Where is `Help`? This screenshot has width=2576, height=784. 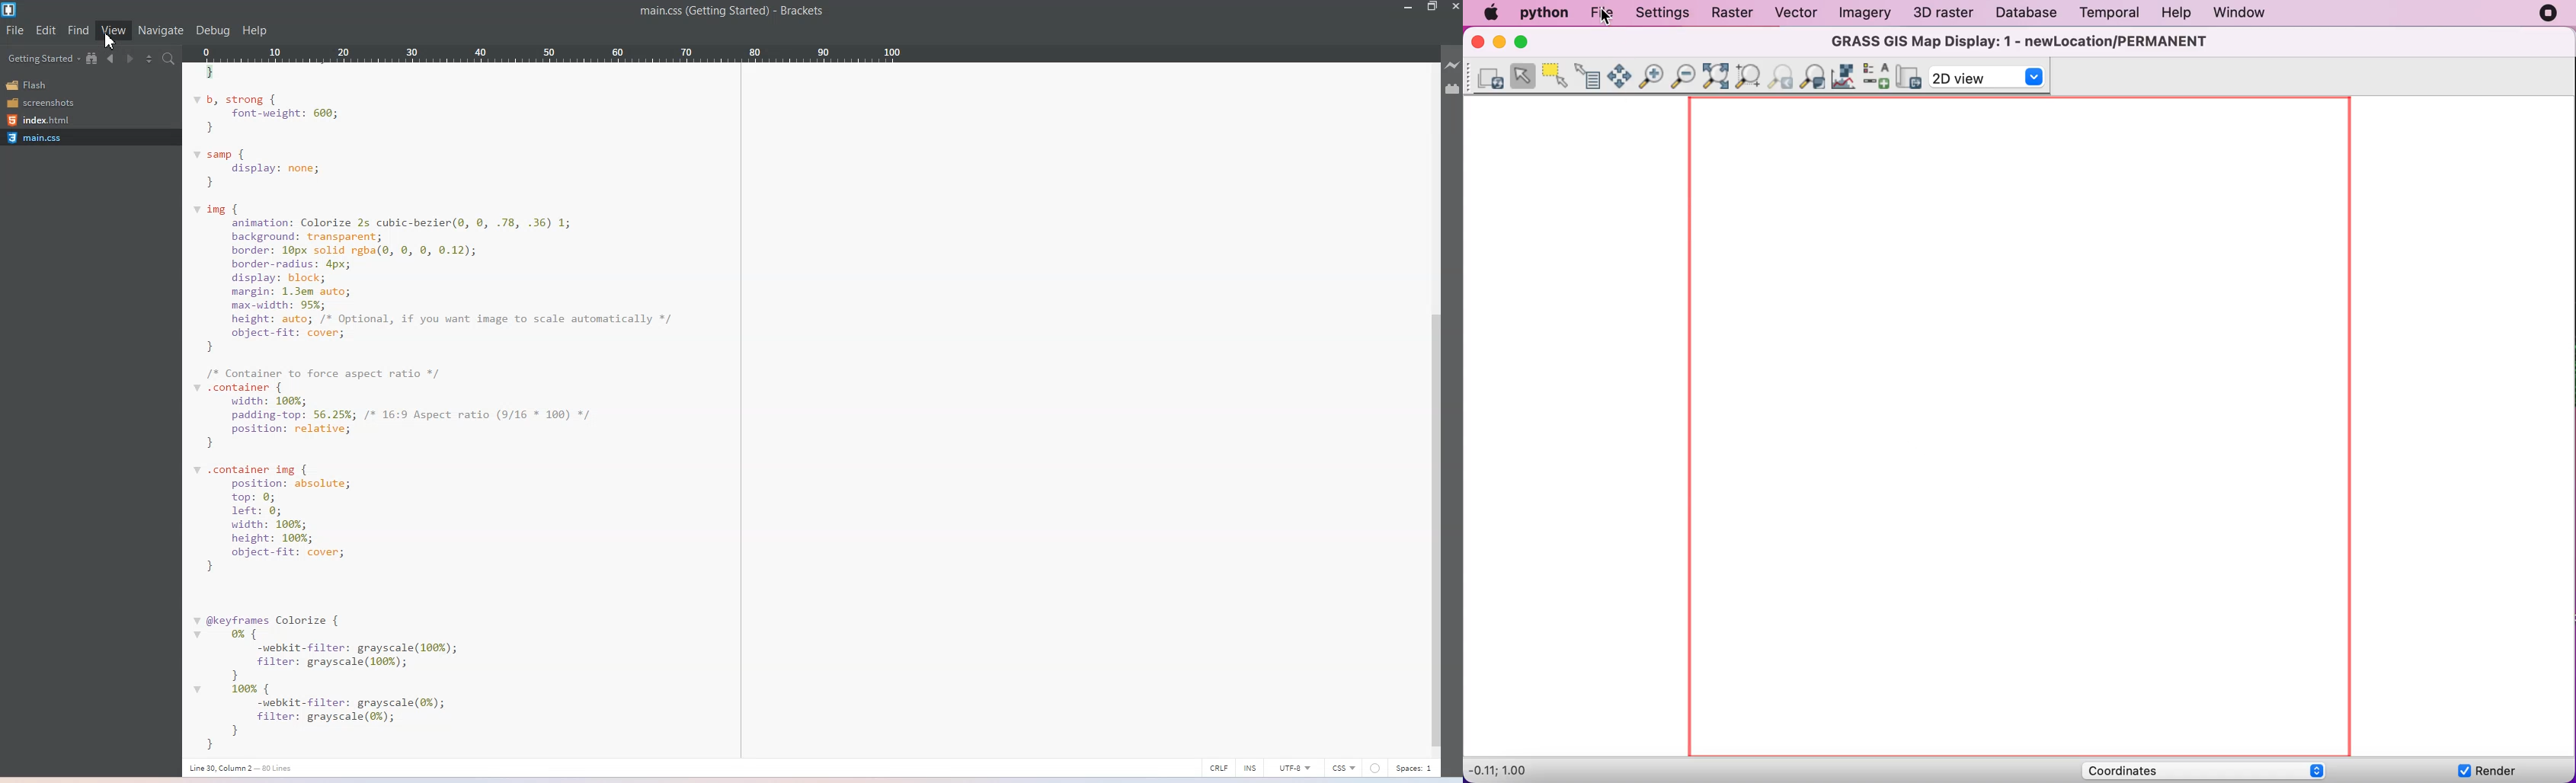
Help is located at coordinates (255, 31).